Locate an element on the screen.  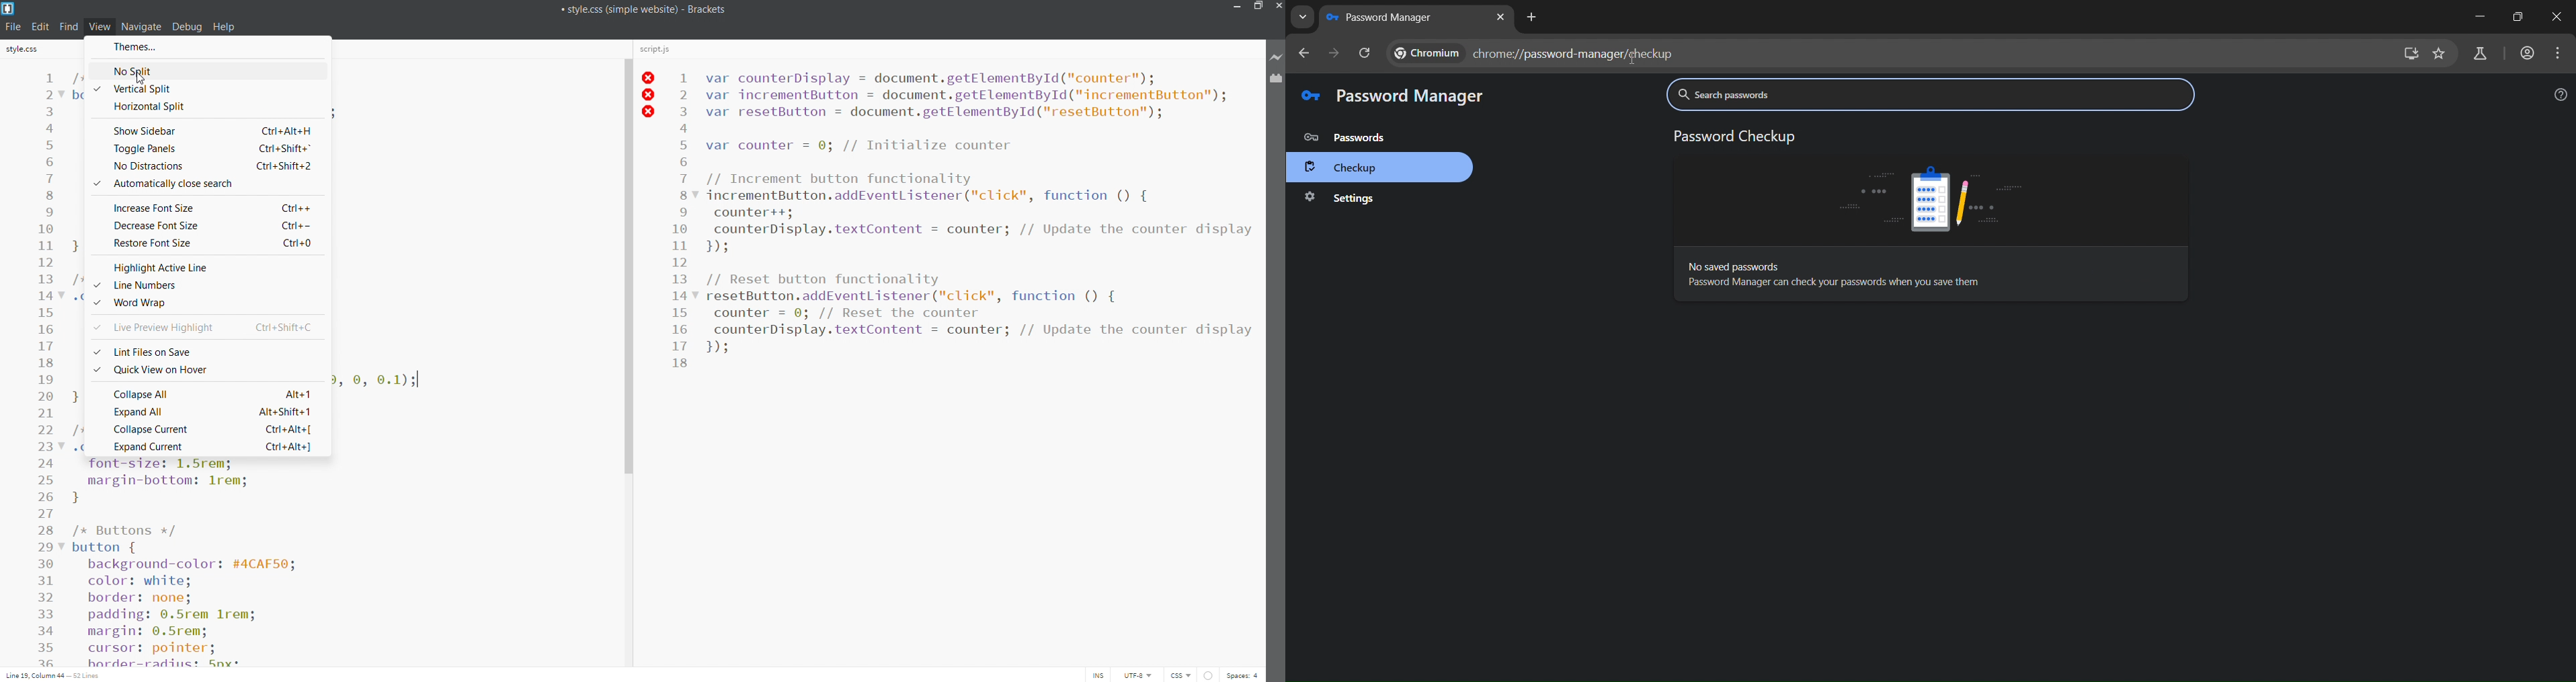
checkup is located at coordinates (1343, 169).